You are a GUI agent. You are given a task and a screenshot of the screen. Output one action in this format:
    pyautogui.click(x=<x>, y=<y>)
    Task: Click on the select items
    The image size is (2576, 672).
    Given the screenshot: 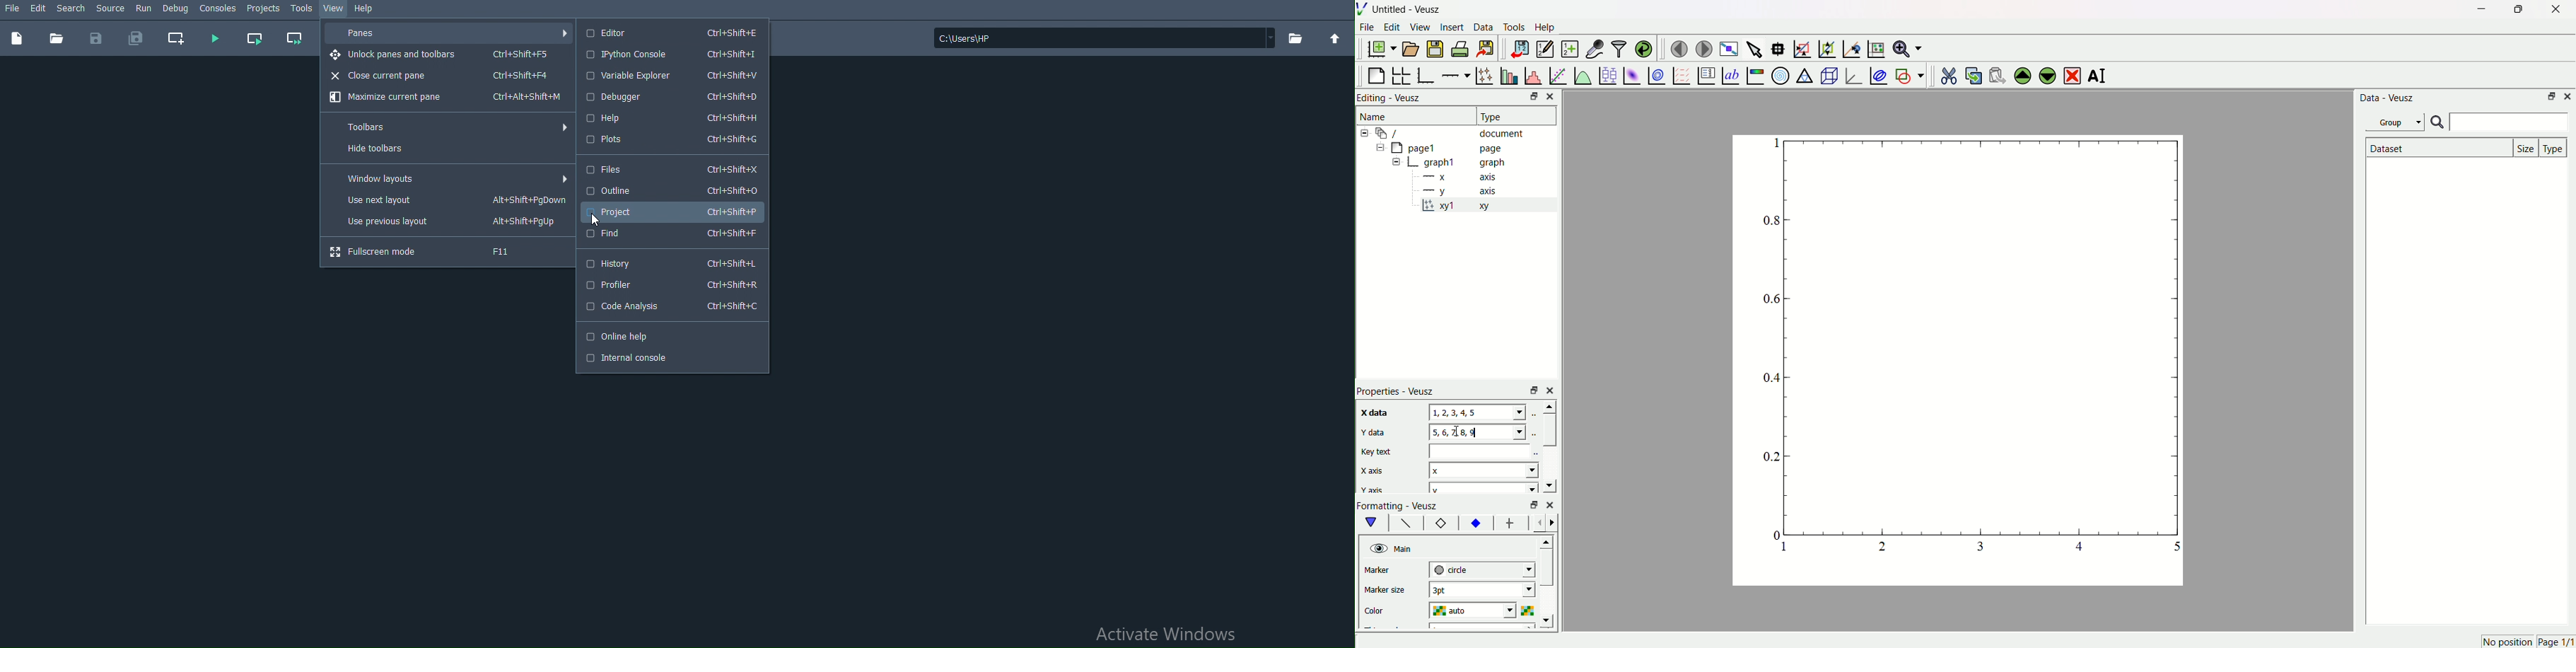 What is the action you would take?
    pyautogui.click(x=1756, y=47)
    